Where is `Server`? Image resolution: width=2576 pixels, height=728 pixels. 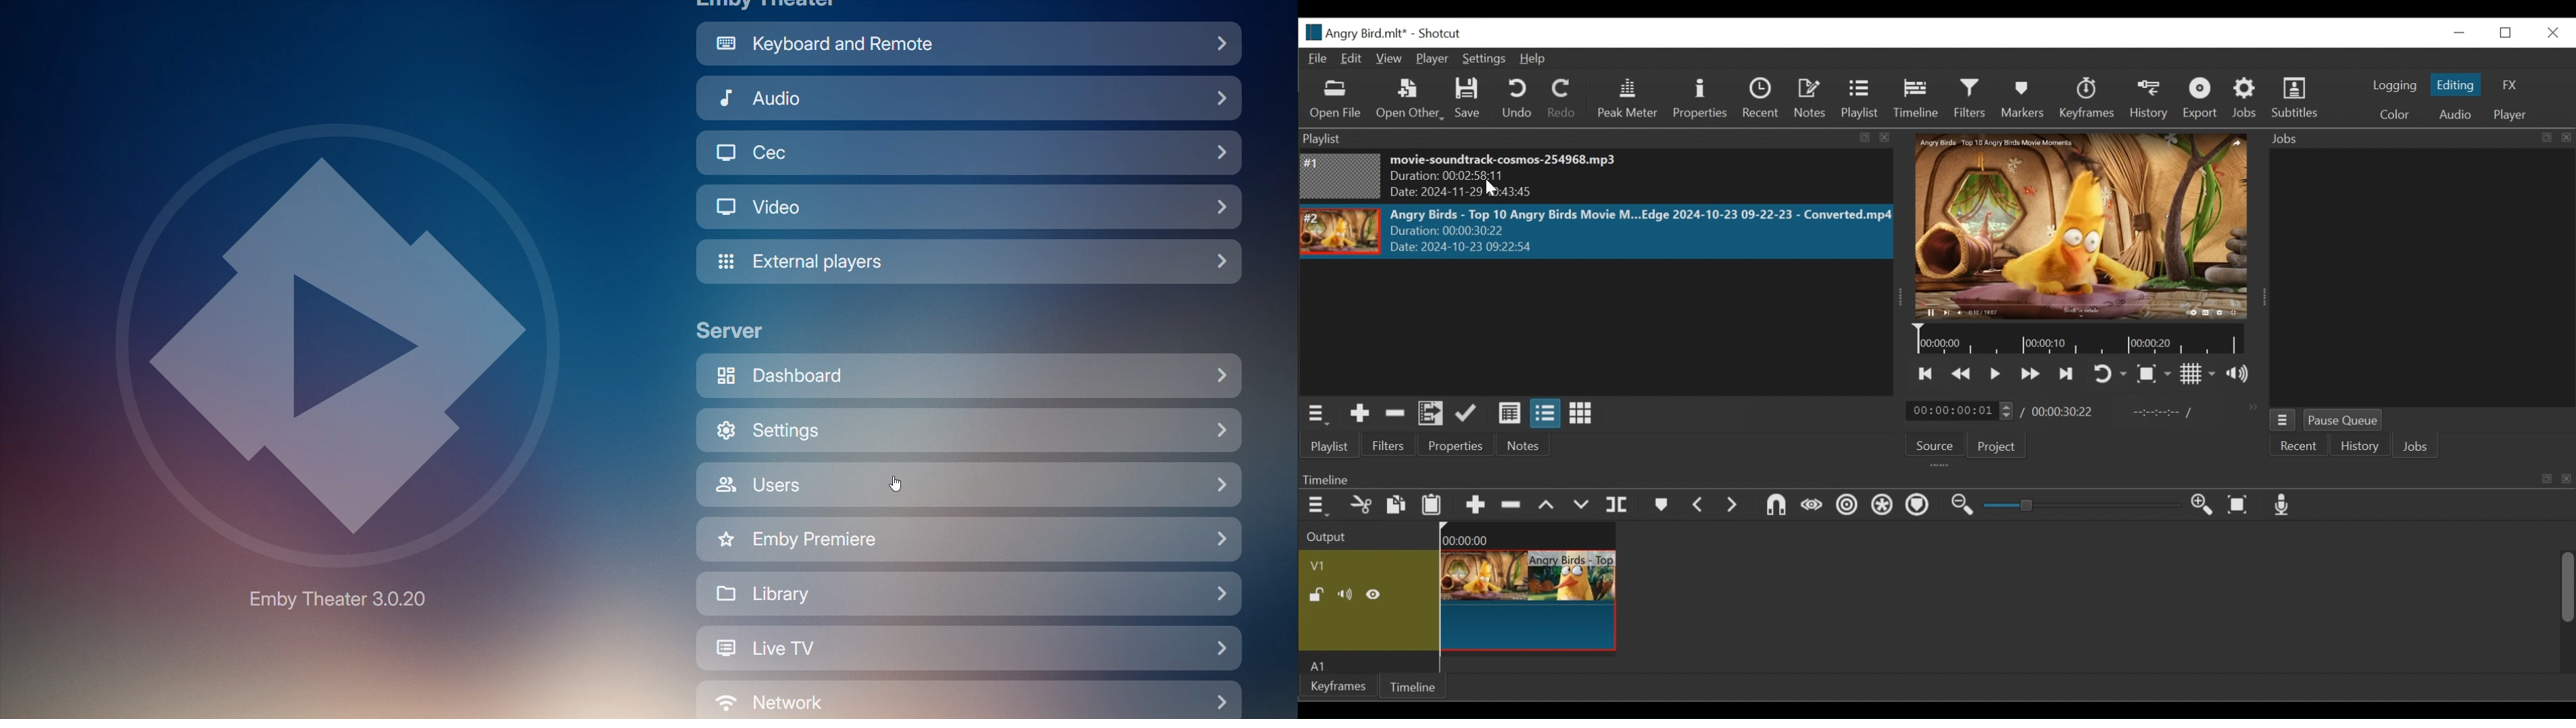
Server is located at coordinates (732, 330).